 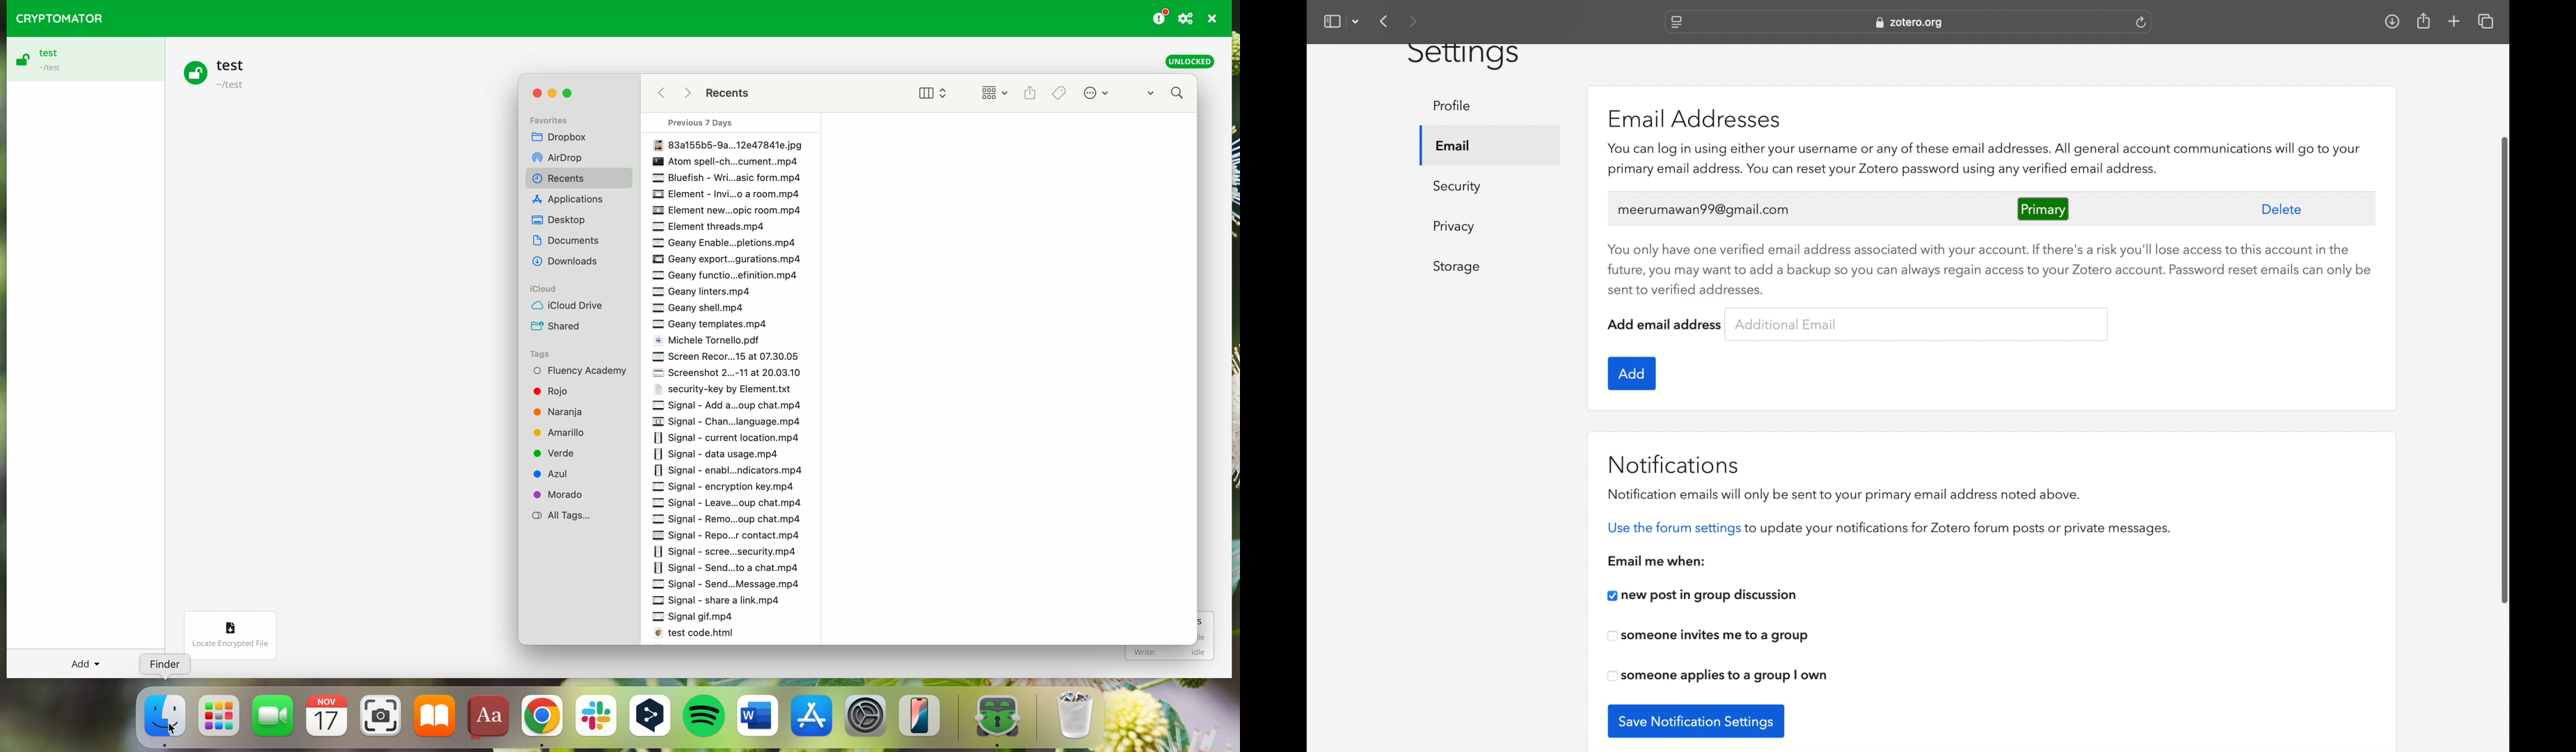 I want to click on DeepL, so click(x=652, y=718).